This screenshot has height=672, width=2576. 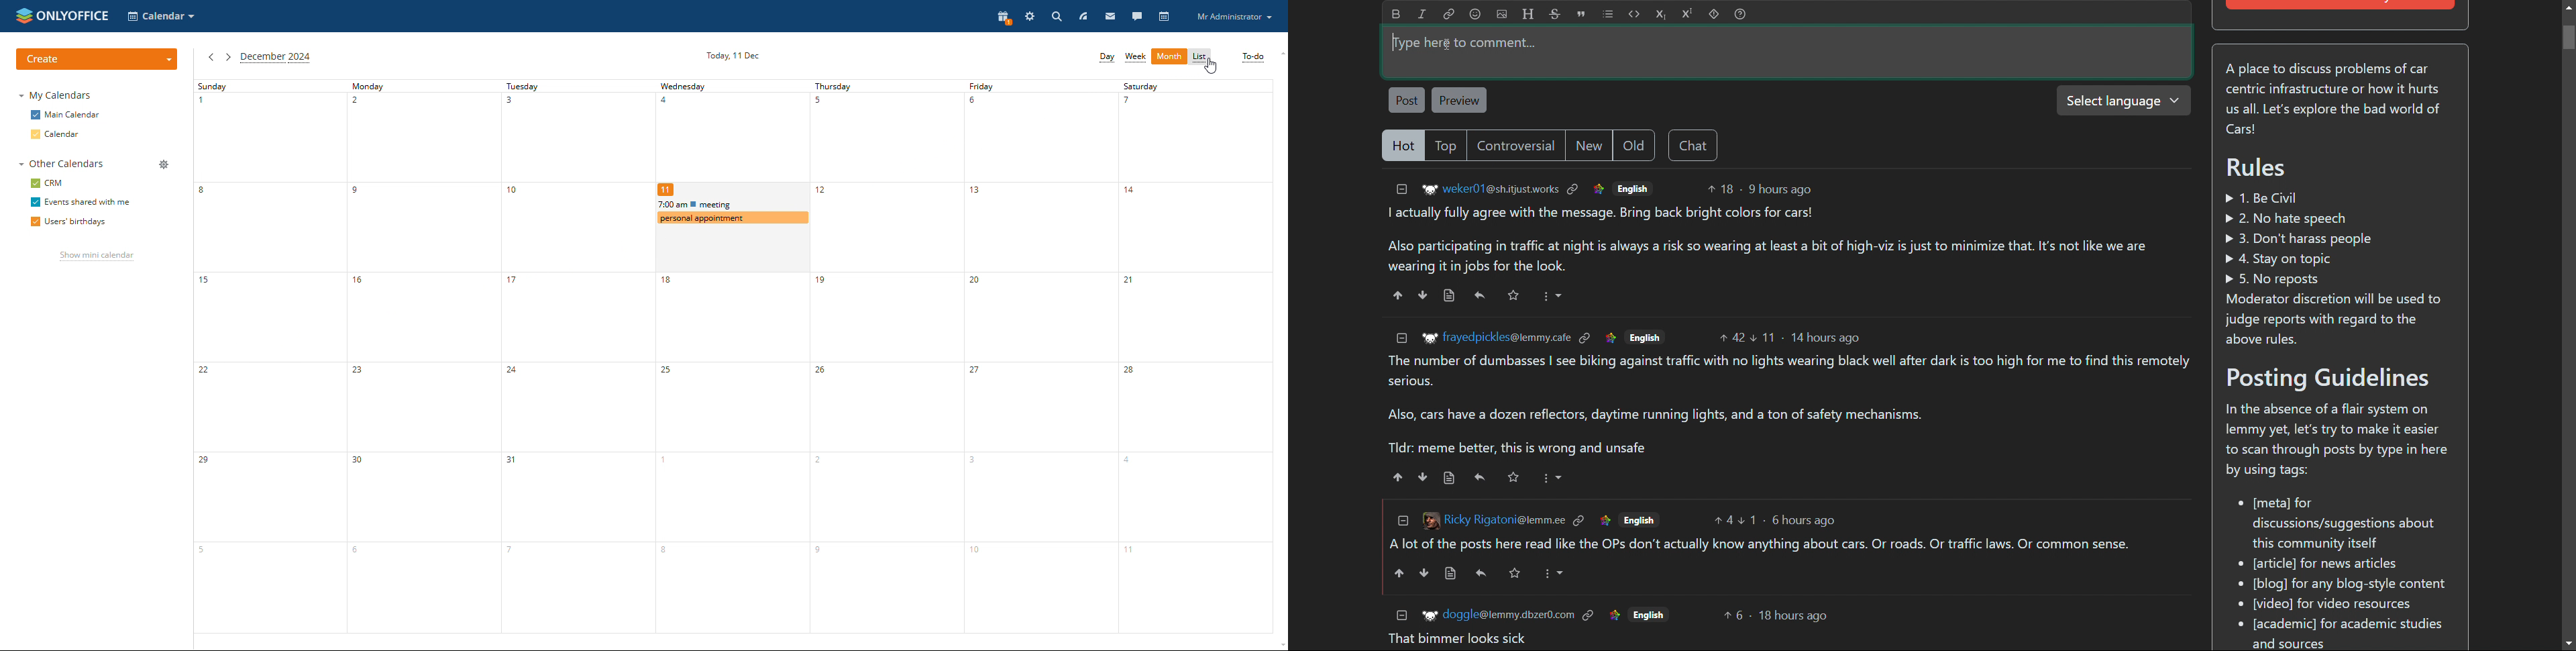 What do you see at coordinates (1578, 520) in the screenshot?
I see `link` at bounding box center [1578, 520].